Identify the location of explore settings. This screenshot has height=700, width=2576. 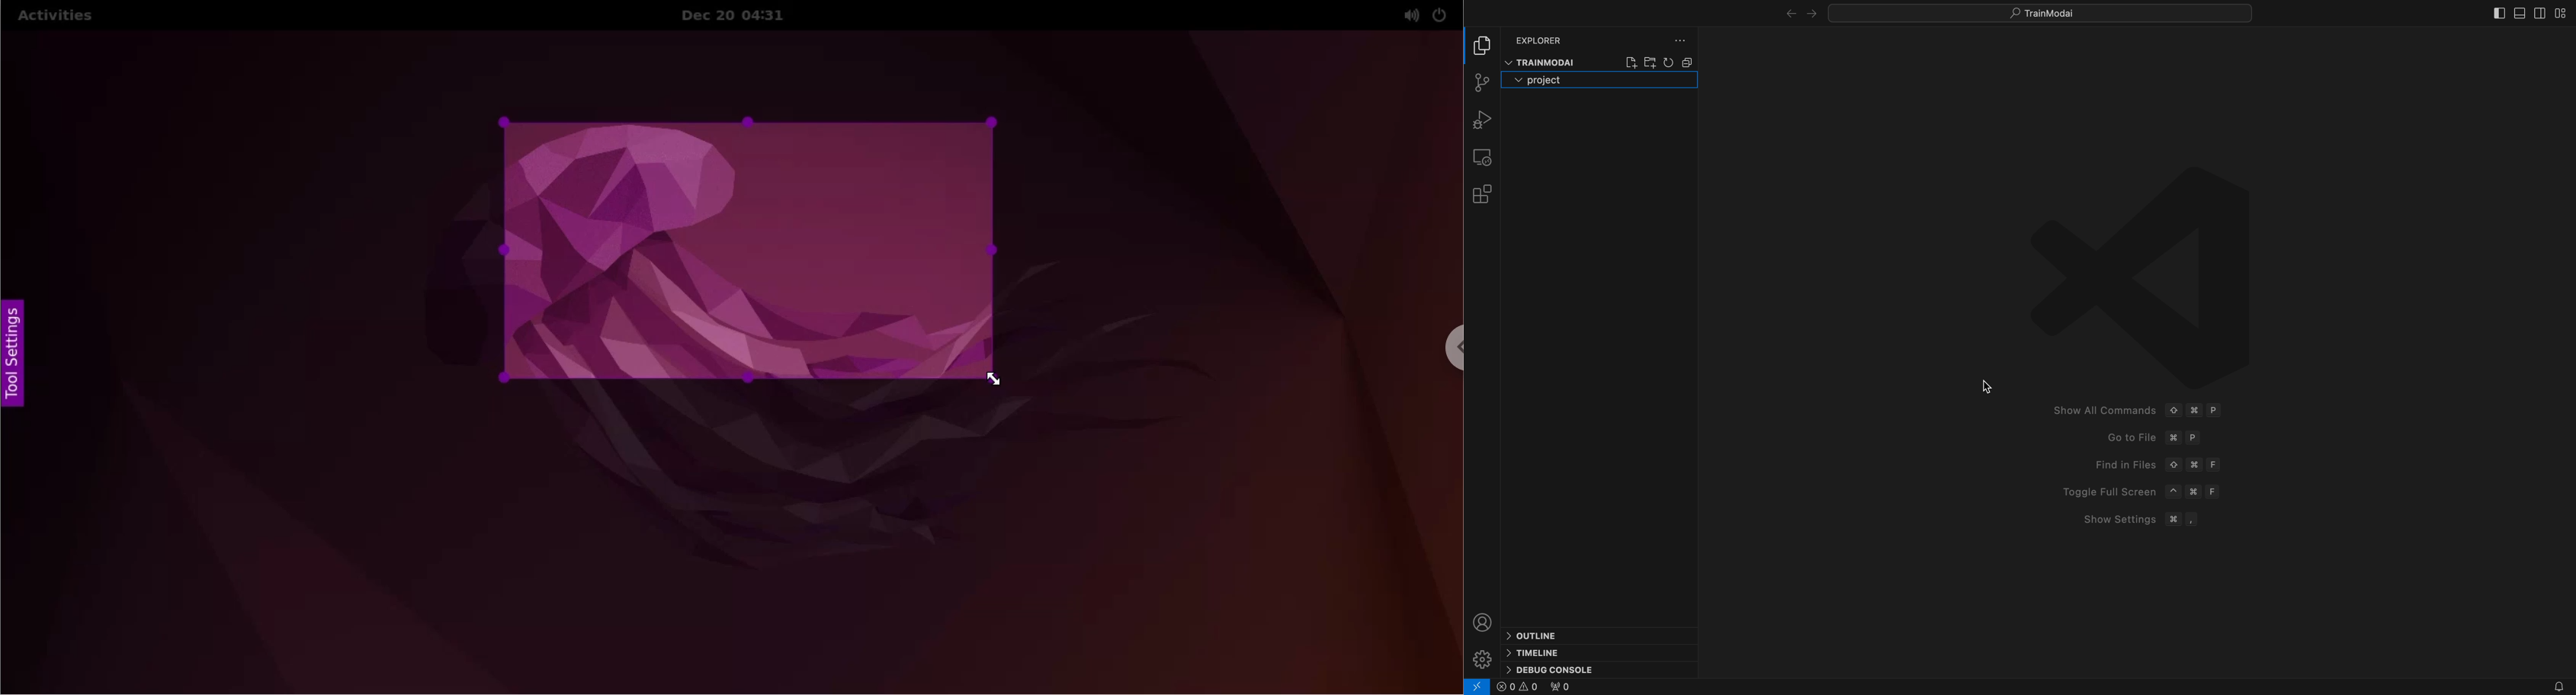
(1677, 42).